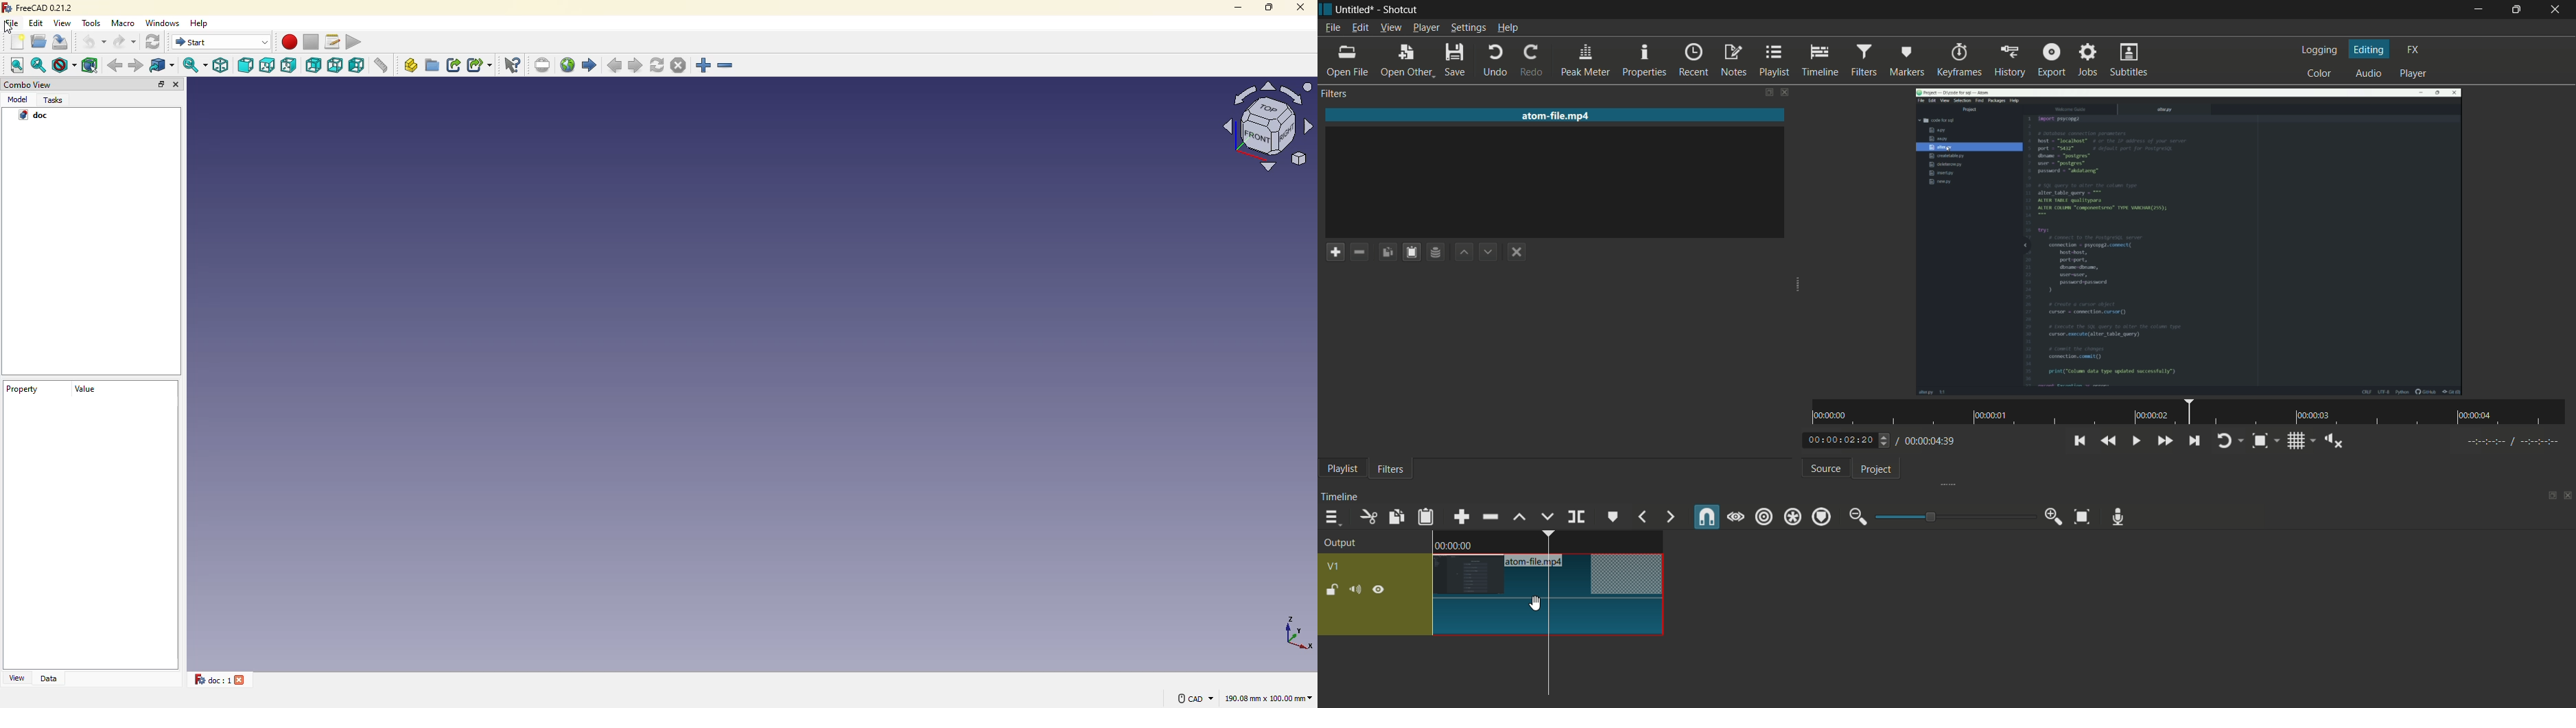  I want to click on zoom timeline to fit, so click(2083, 517).